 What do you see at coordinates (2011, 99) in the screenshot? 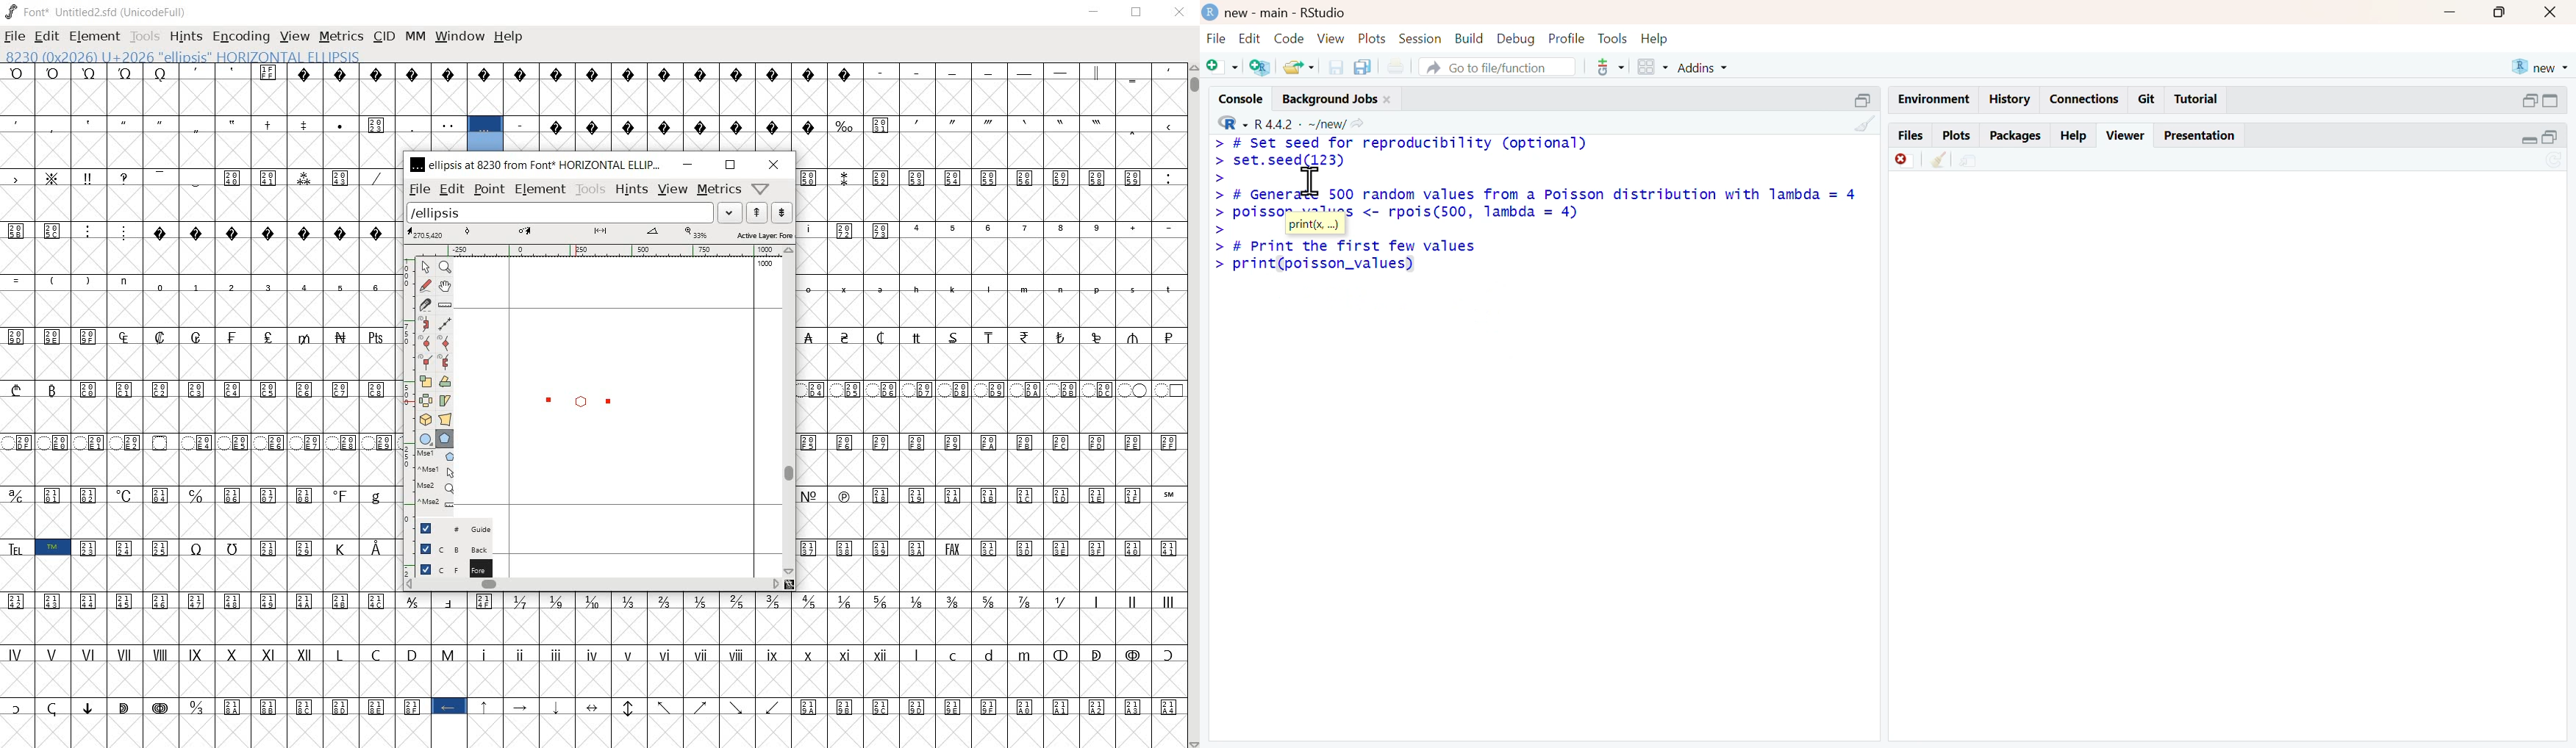
I see `history` at bounding box center [2011, 99].